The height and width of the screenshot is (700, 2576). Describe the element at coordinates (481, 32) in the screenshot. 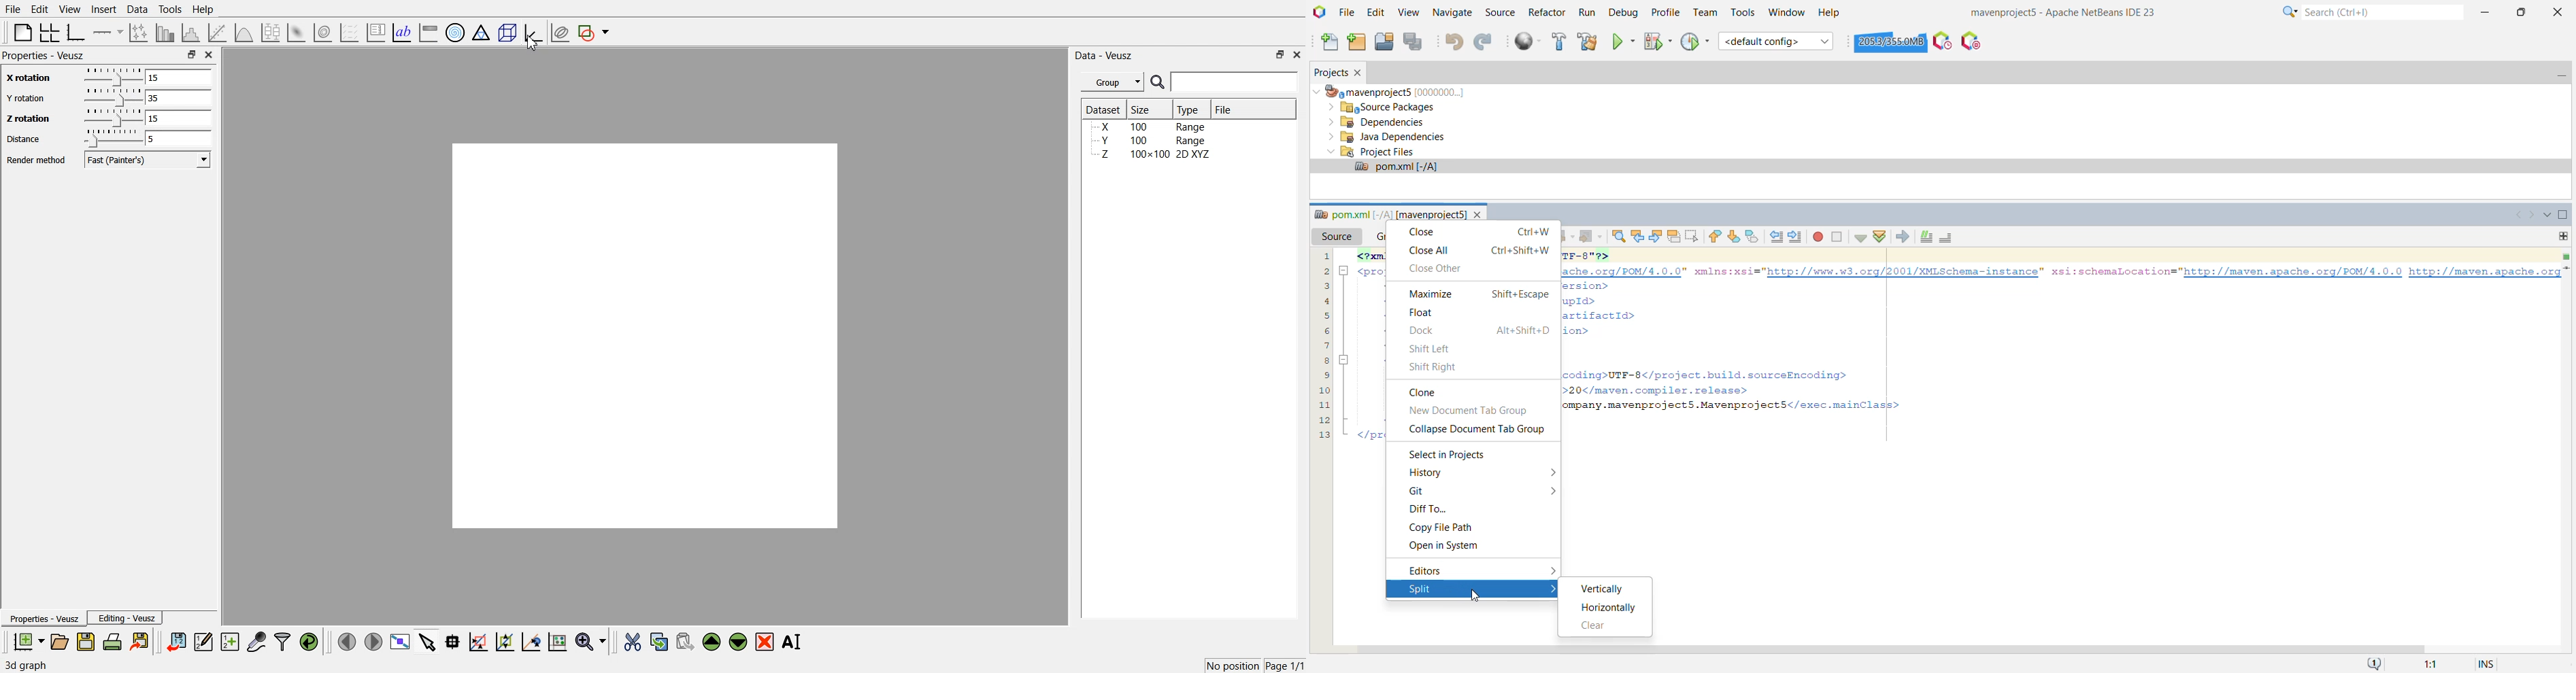

I see `Ternary Graph` at that location.